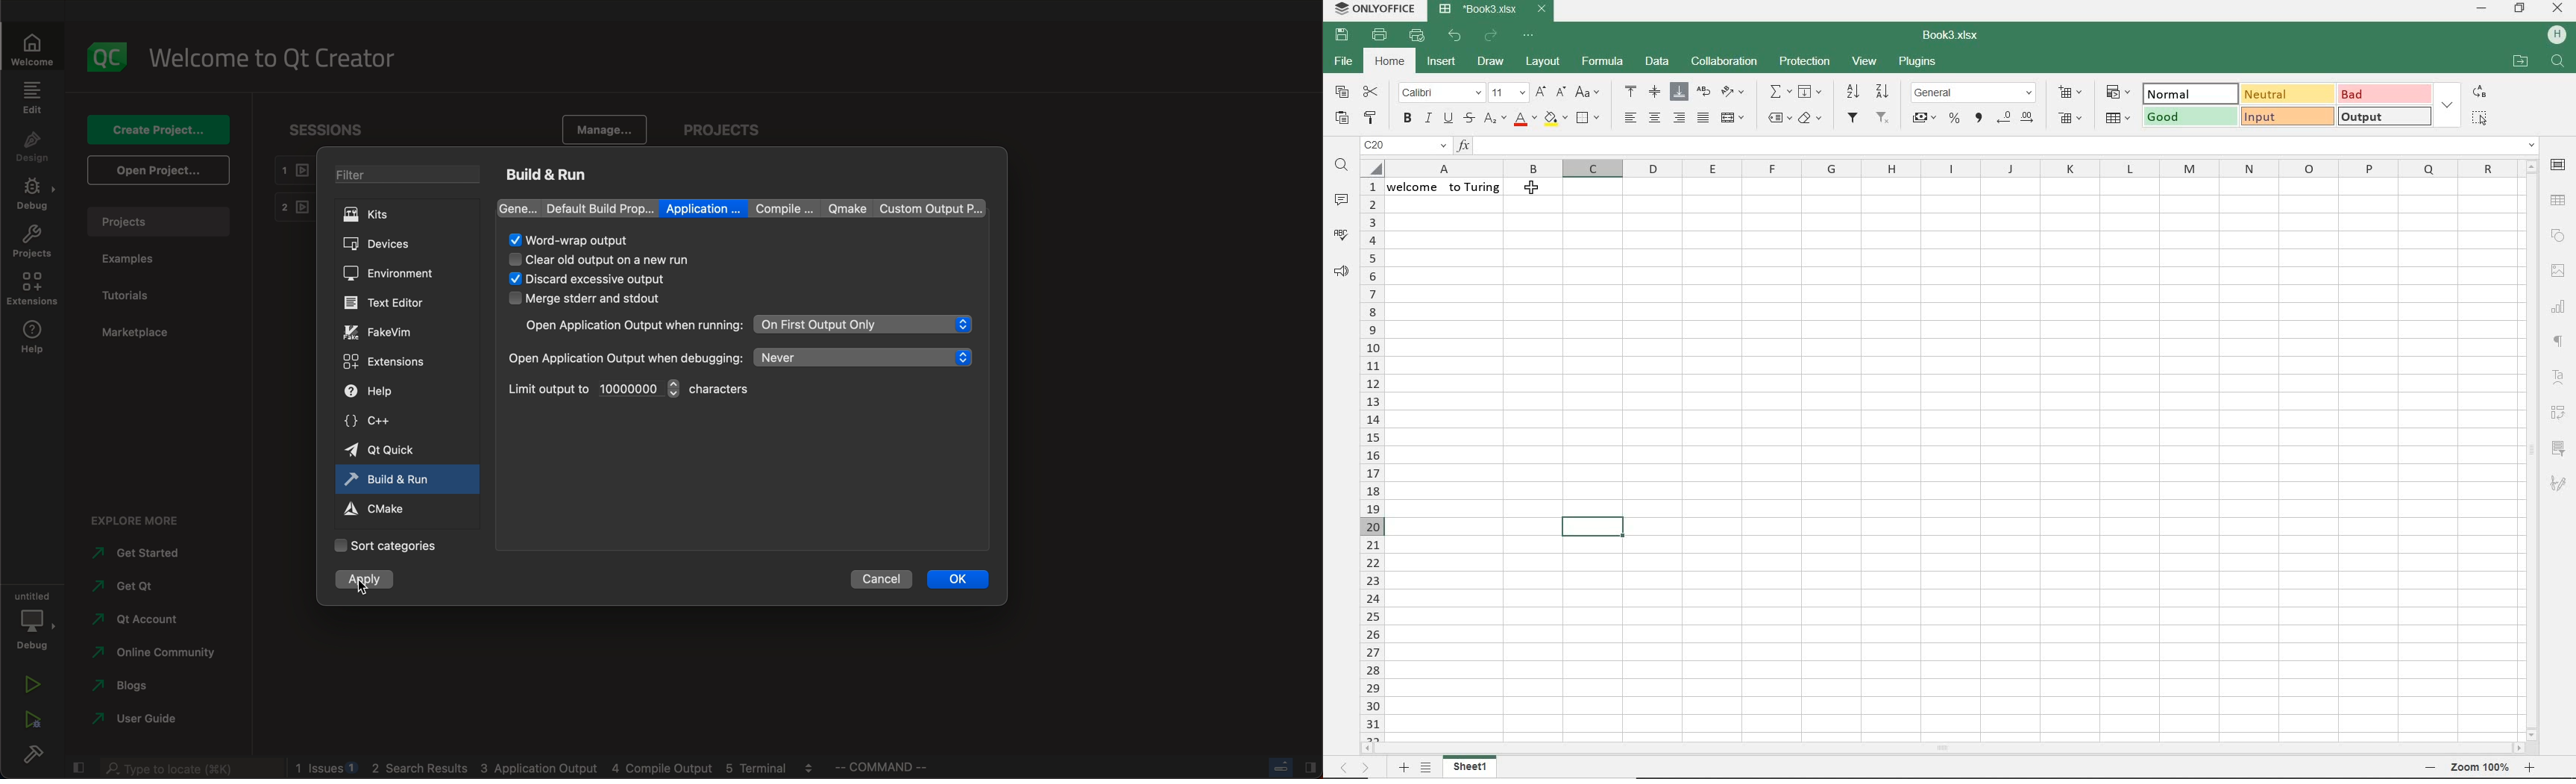  What do you see at coordinates (1469, 769) in the screenshot?
I see `sheet1` at bounding box center [1469, 769].